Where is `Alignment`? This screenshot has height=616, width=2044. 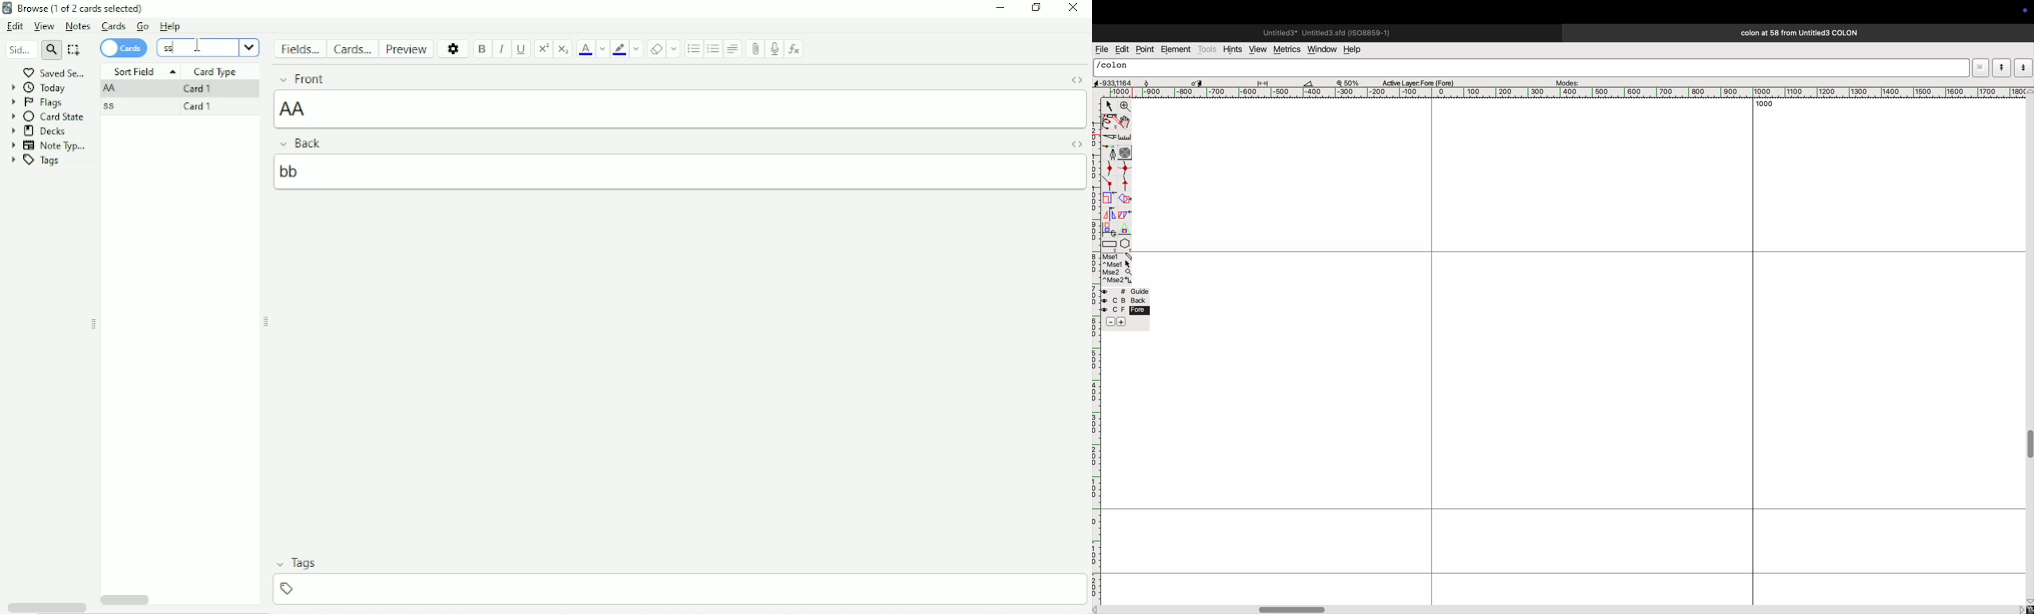
Alignment is located at coordinates (734, 48).